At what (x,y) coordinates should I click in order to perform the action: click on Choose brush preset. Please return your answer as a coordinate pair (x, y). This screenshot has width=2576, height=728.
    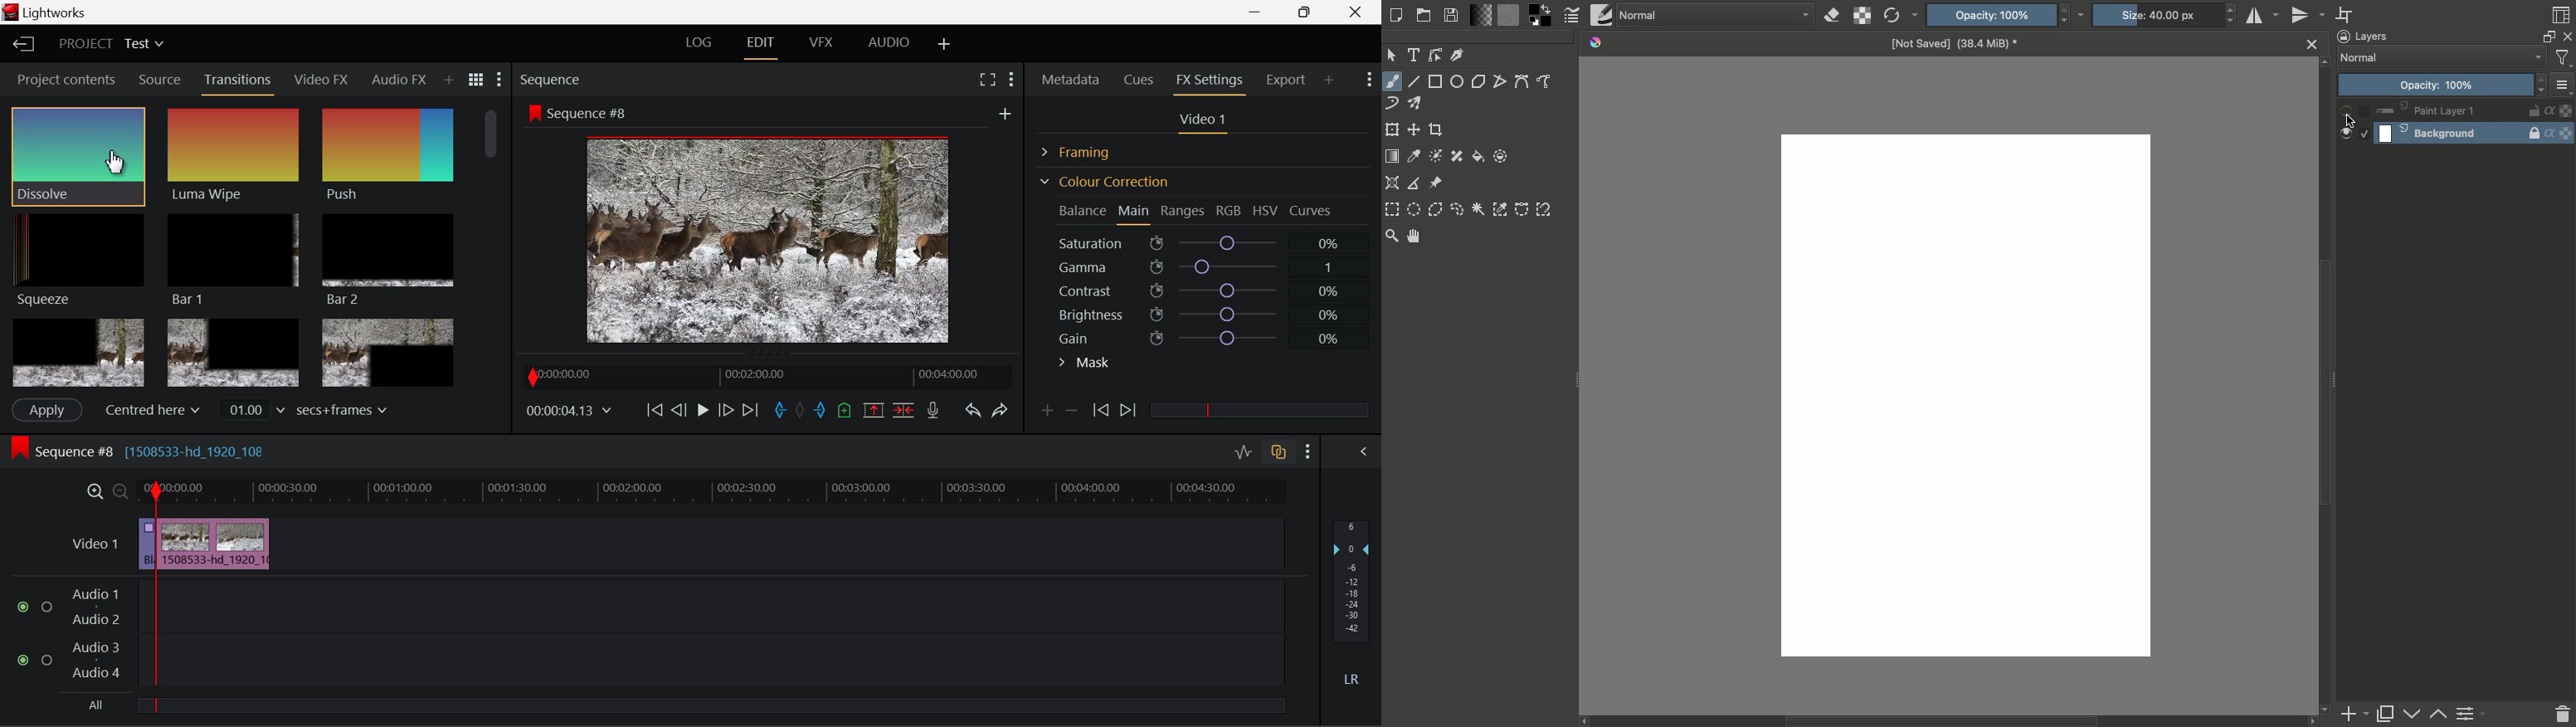
    Looking at the image, I should click on (1601, 15).